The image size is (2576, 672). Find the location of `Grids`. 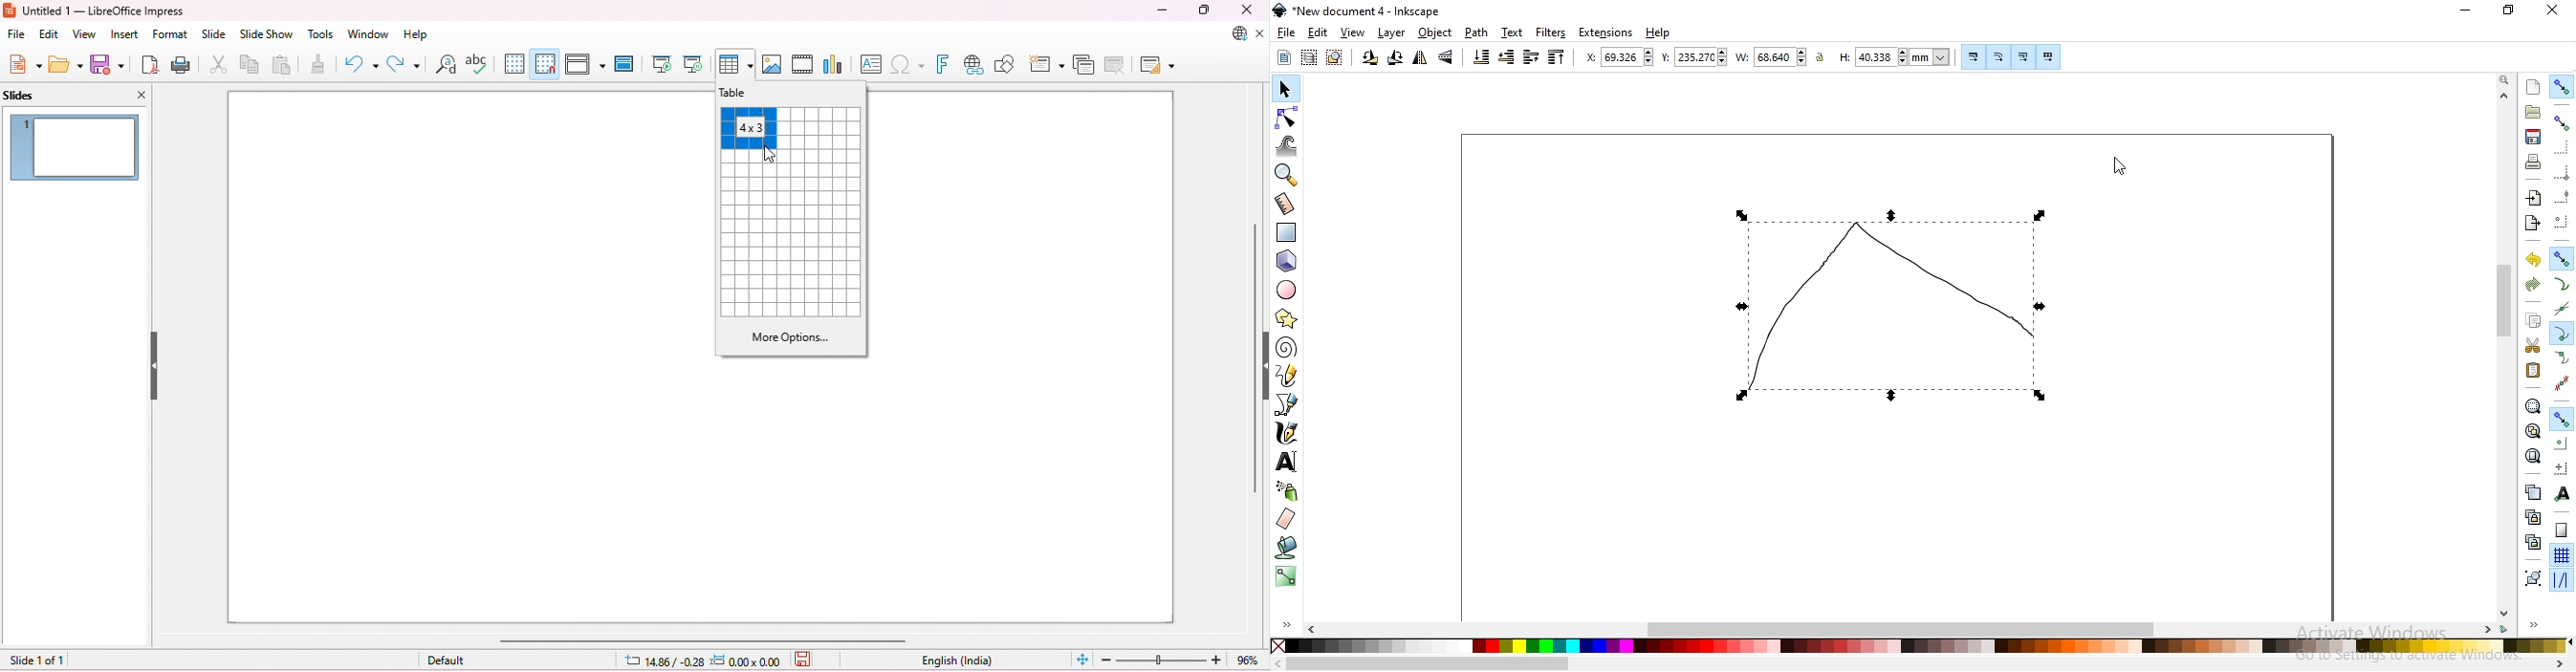

Grids is located at coordinates (824, 129).